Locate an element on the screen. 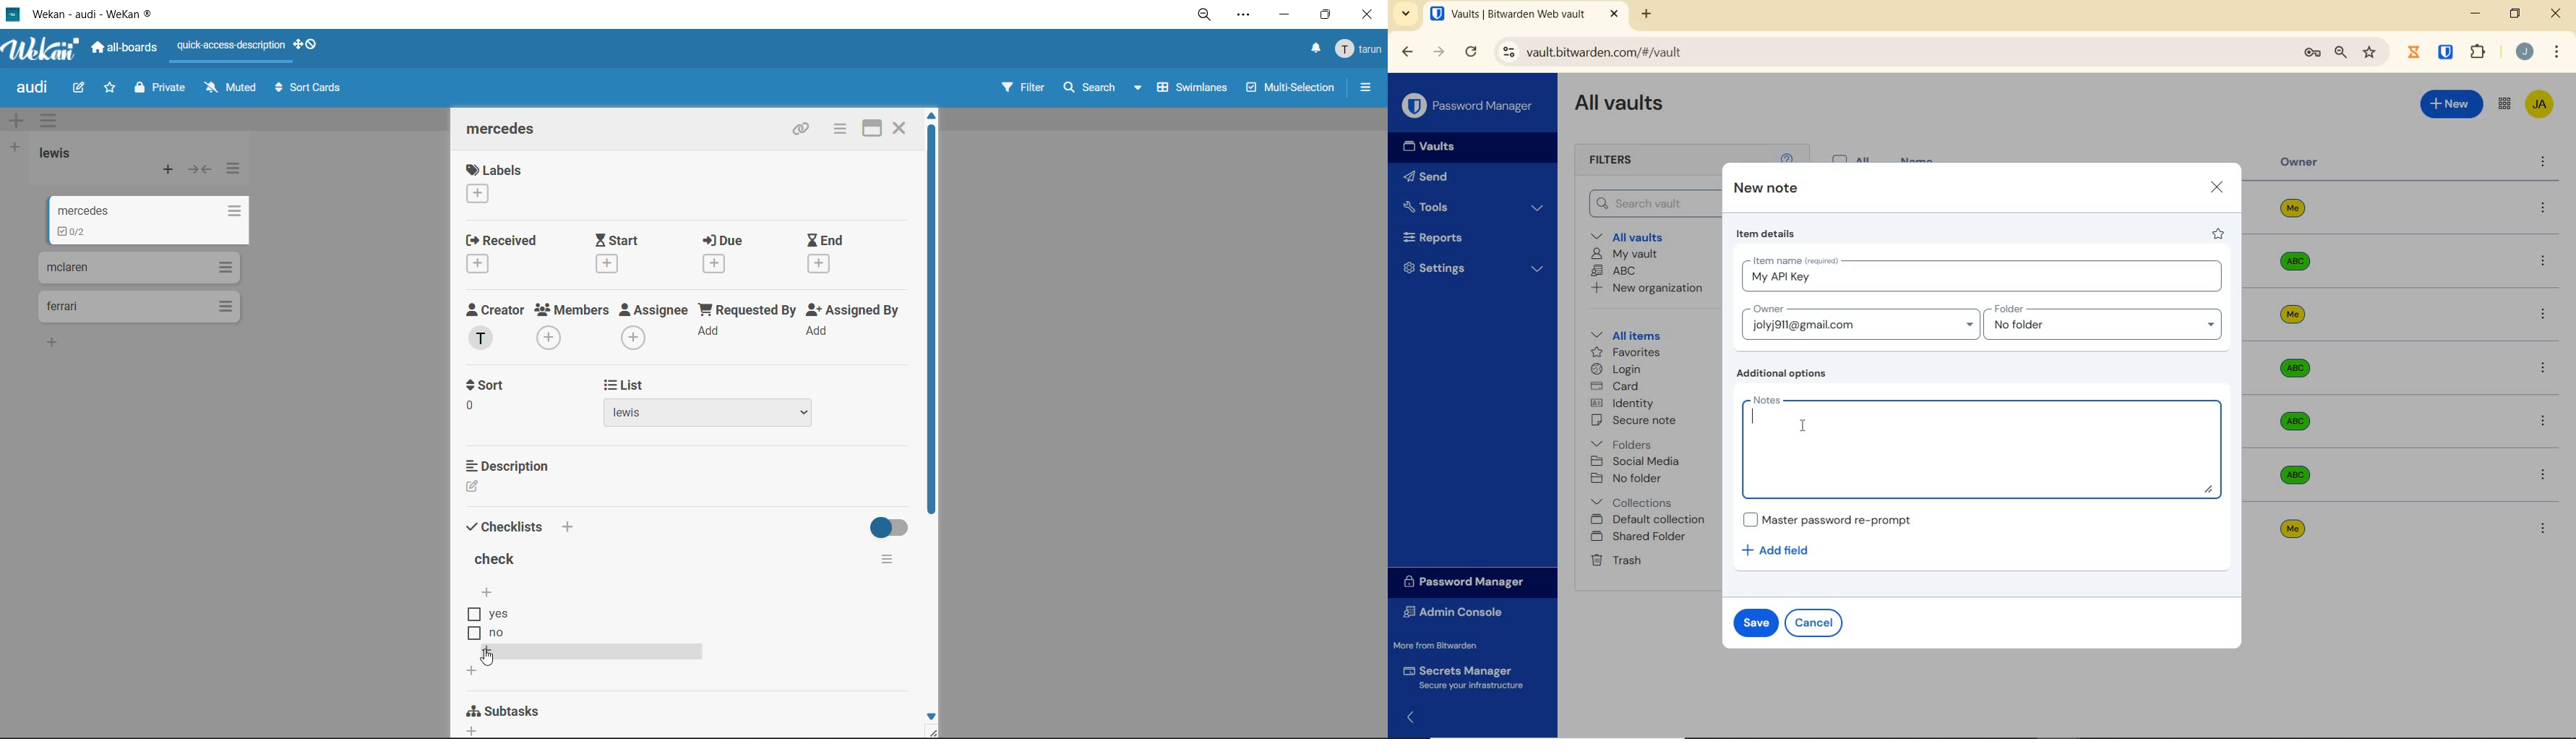 The width and height of the screenshot is (2576, 756). manage passwords is located at coordinates (2313, 54).